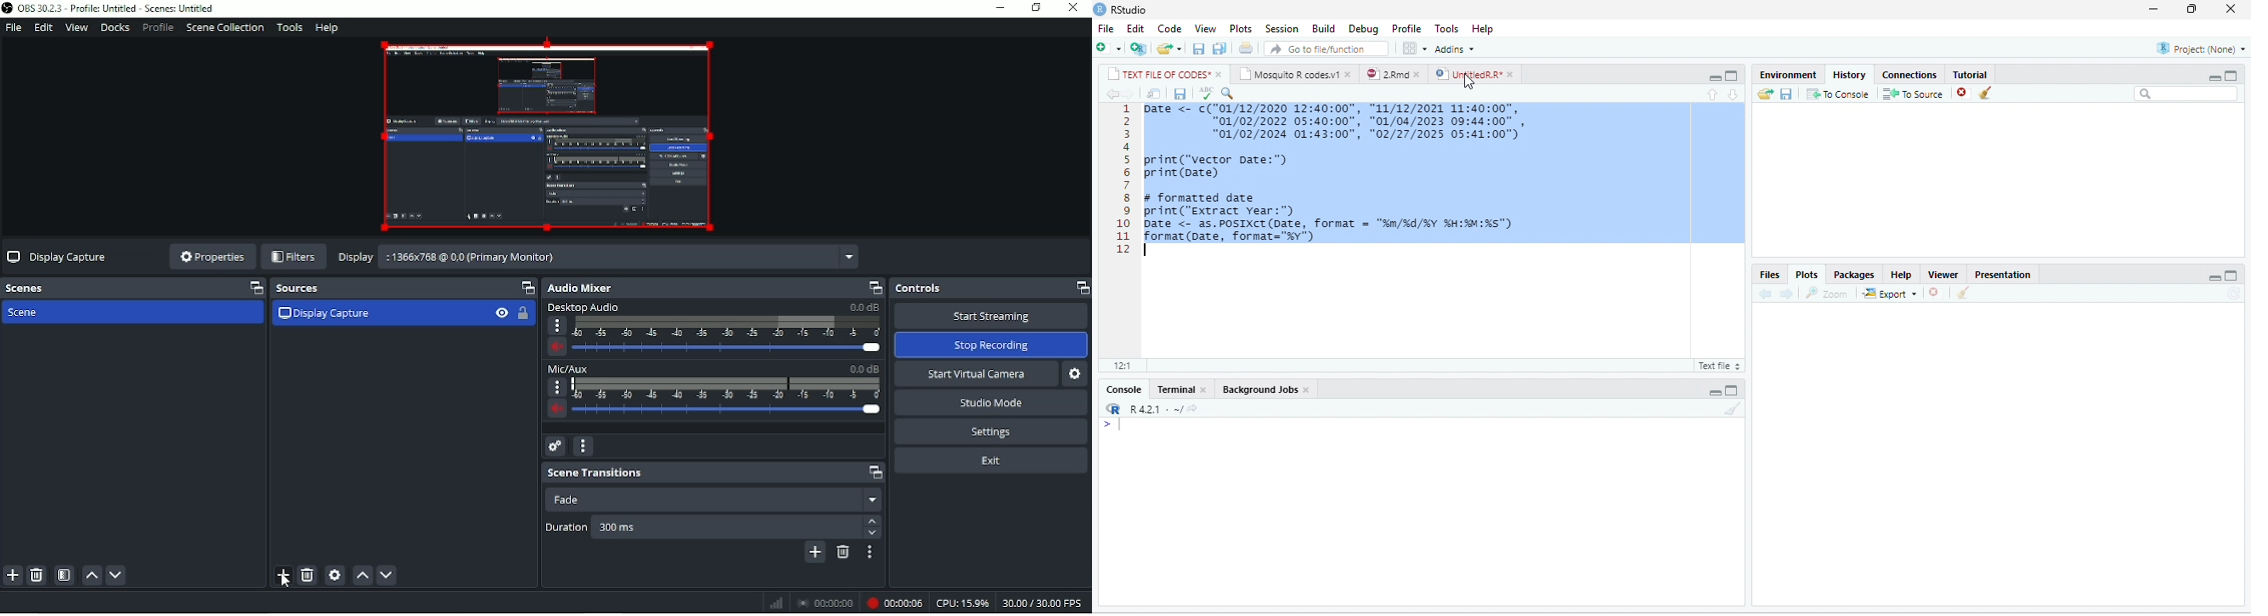  What do you see at coordinates (872, 522) in the screenshot?
I see `Up arrow` at bounding box center [872, 522].